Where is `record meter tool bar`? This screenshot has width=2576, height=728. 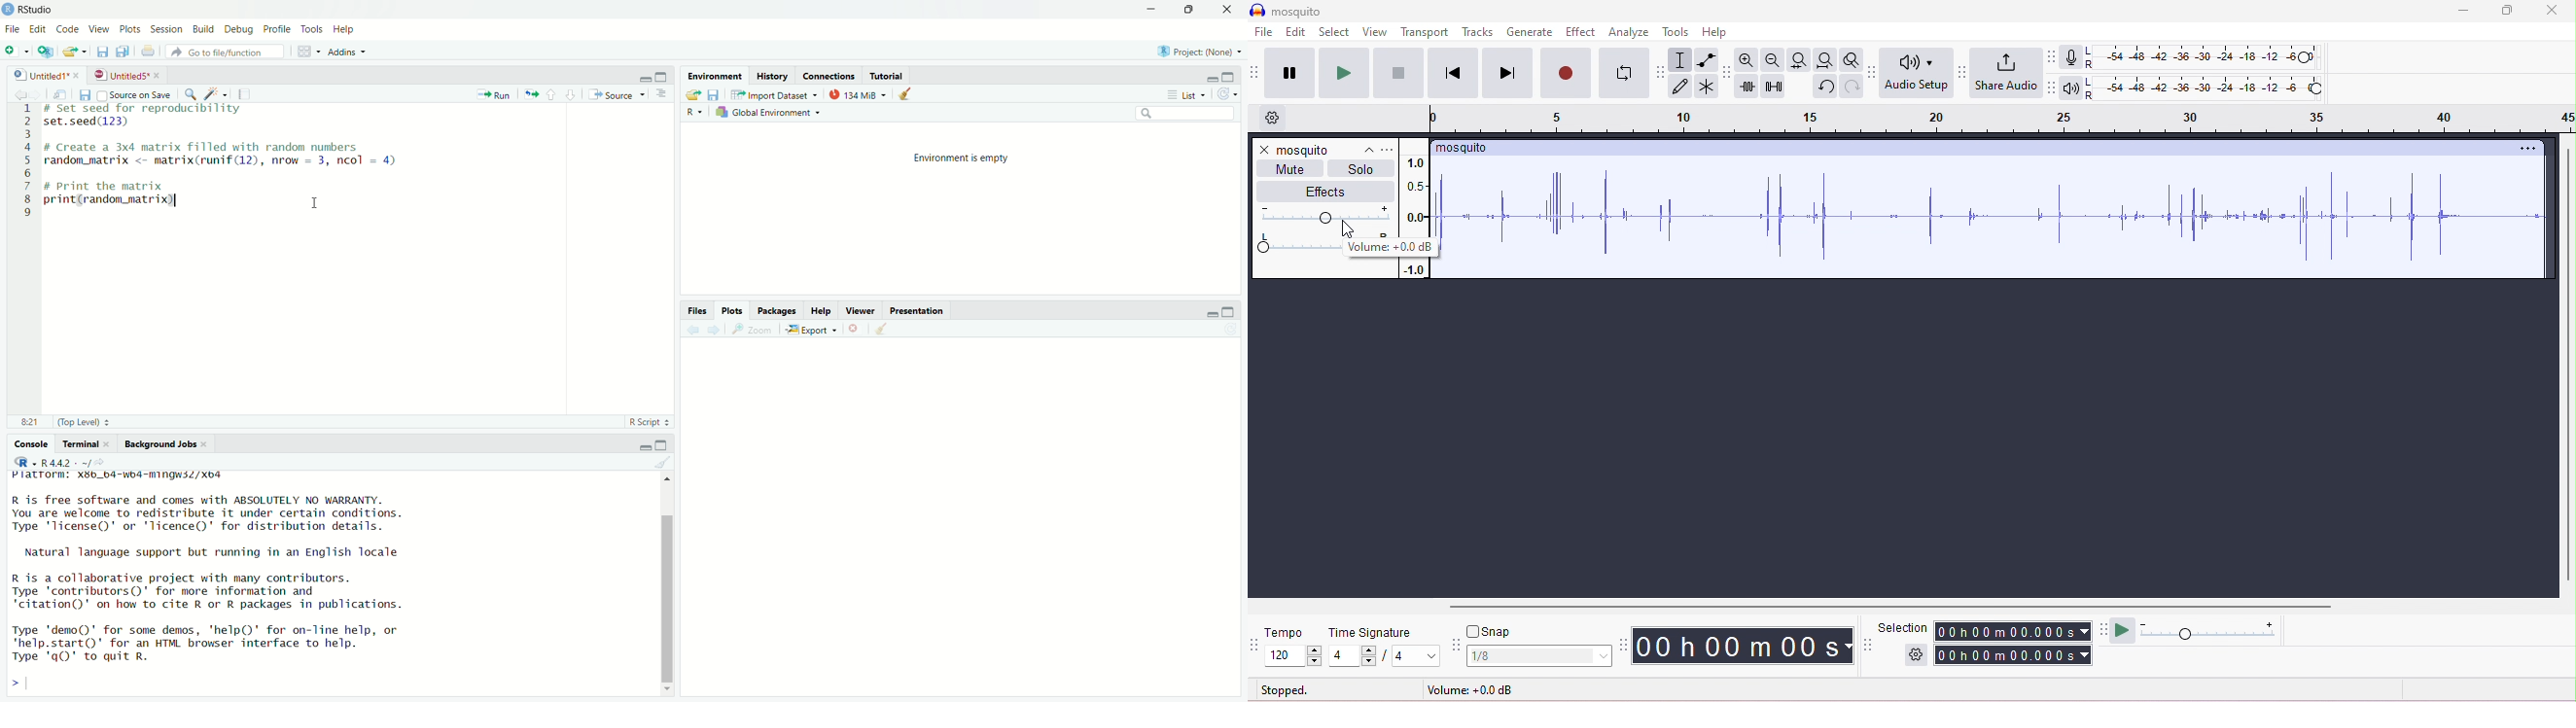
record meter tool bar is located at coordinates (2055, 57).